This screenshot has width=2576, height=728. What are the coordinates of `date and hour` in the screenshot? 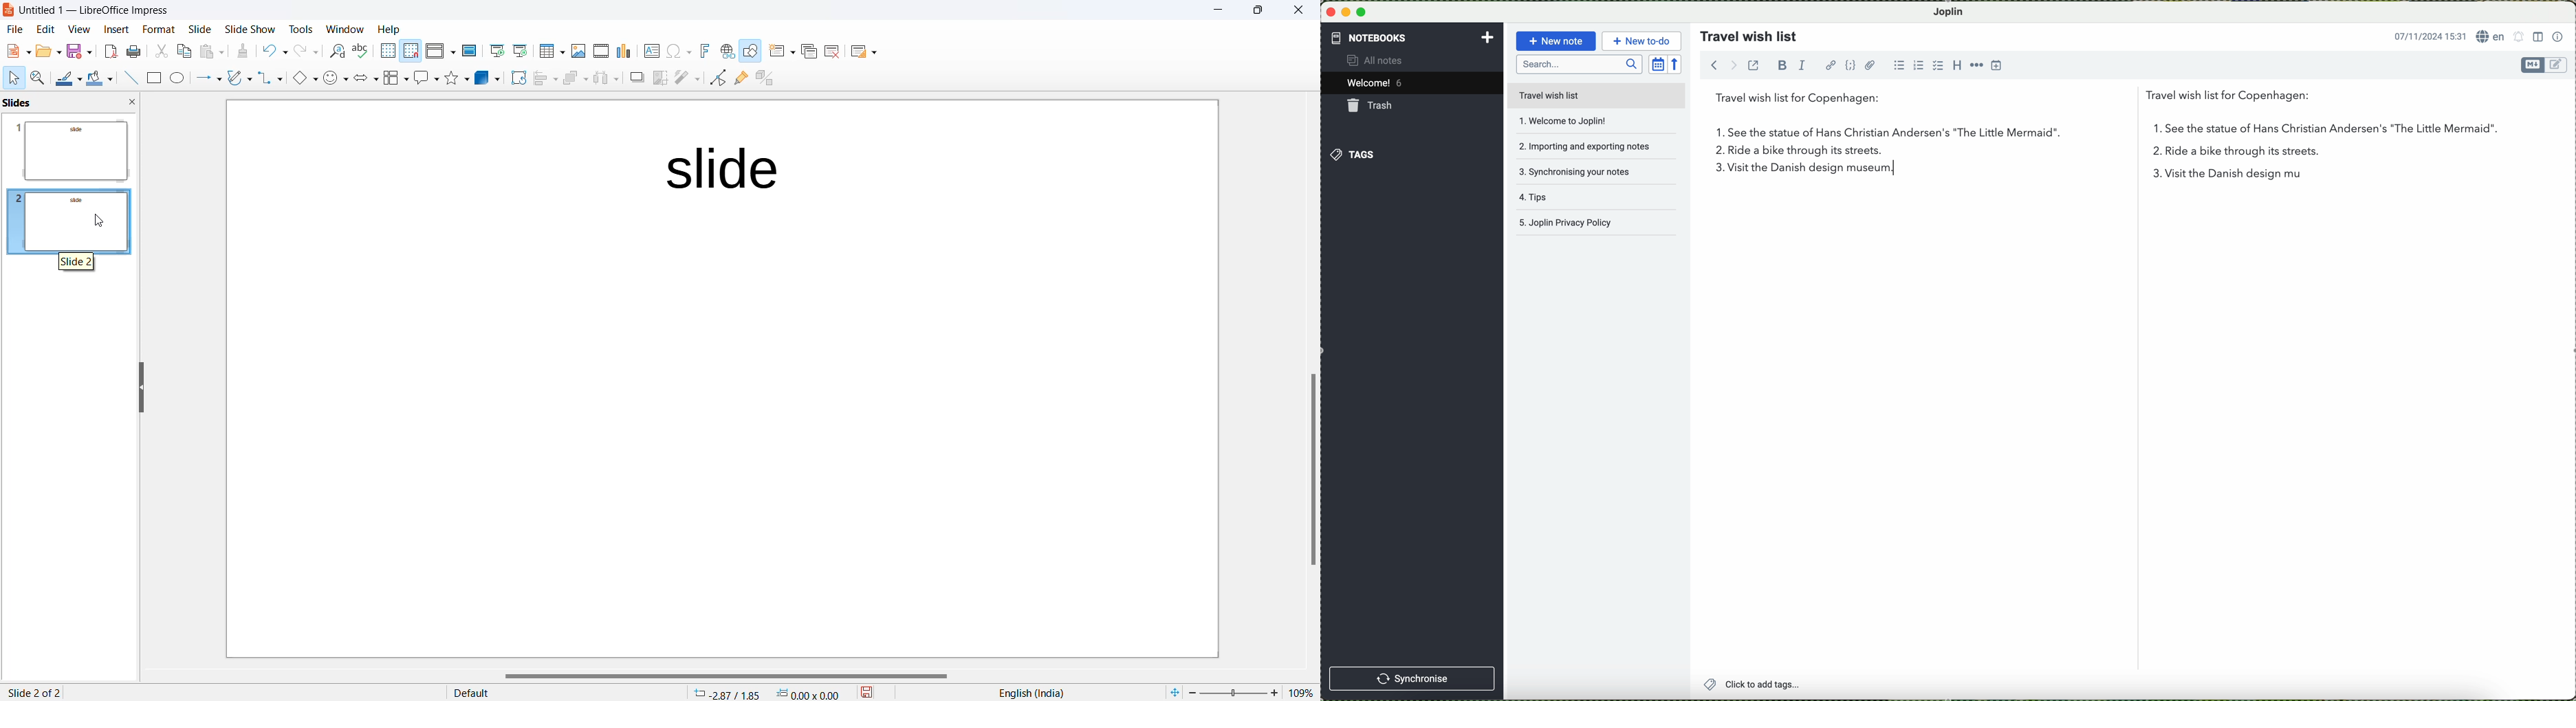 It's located at (2427, 35).